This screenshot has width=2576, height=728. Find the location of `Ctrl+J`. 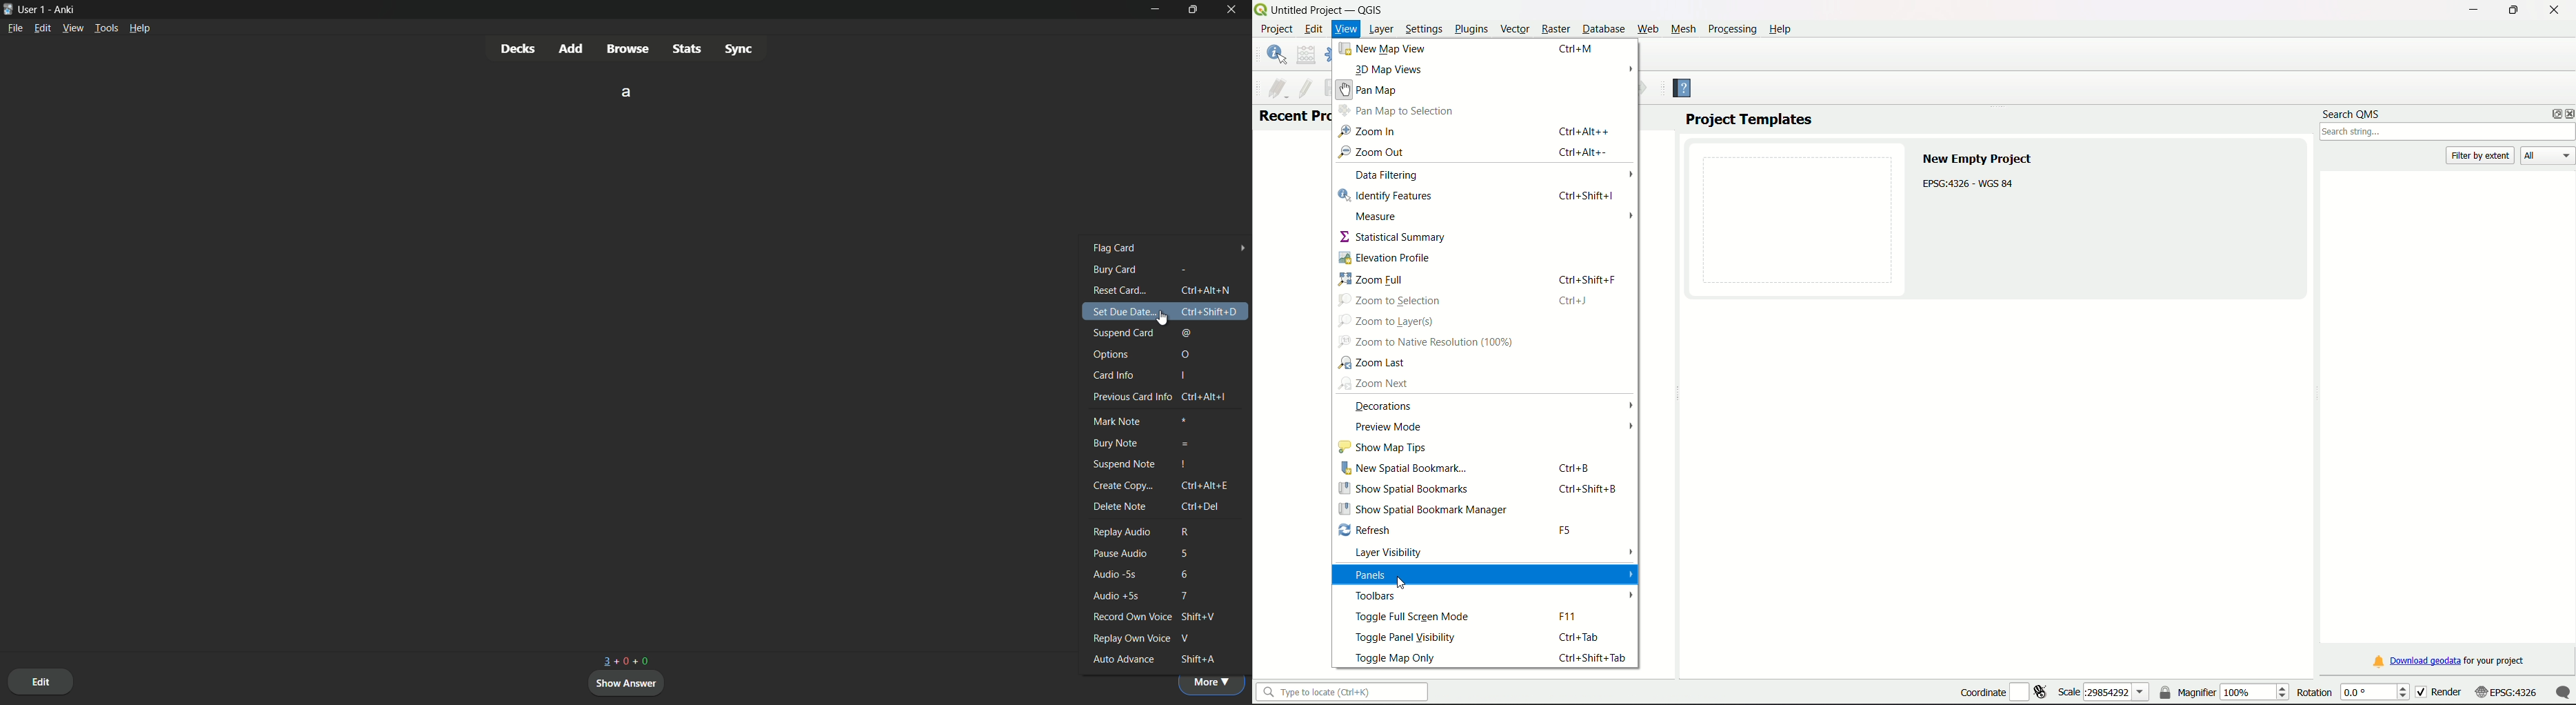

Ctrl+J is located at coordinates (1573, 301).